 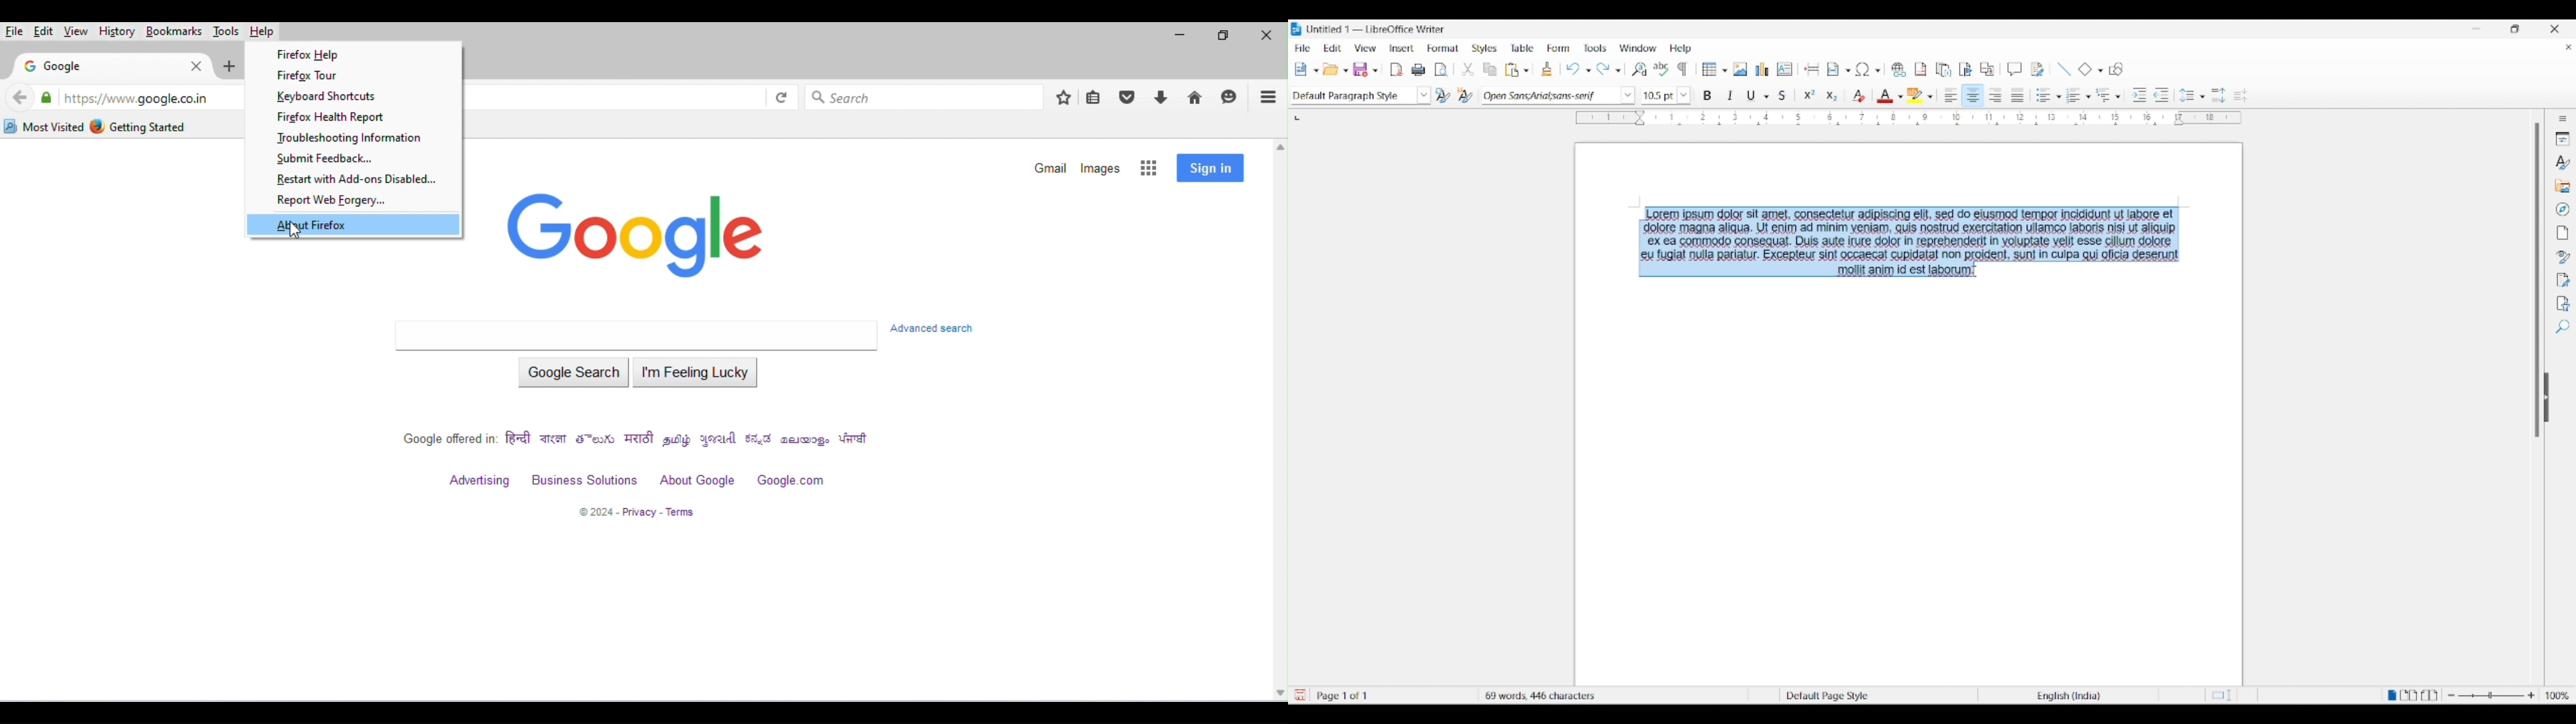 What do you see at coordinates (1751, 96) in the screenshot?
I see `Selected underline for text` at bounding box center [1751, 96].